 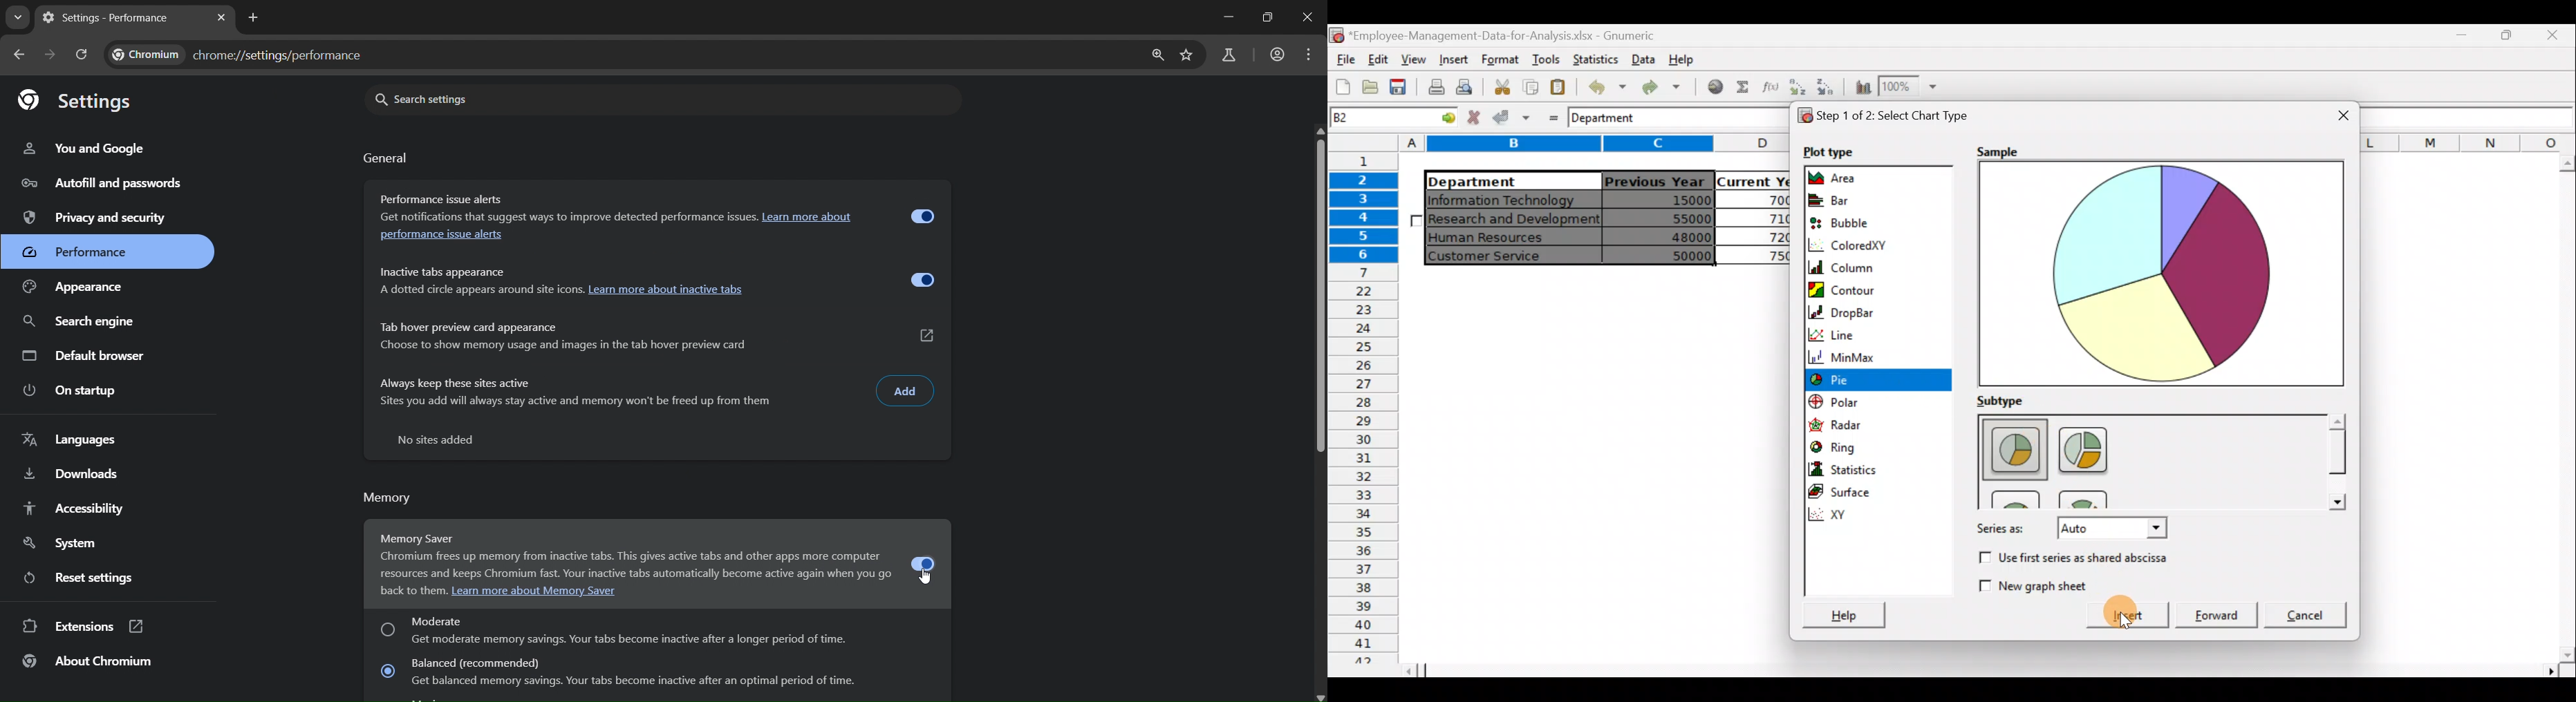 I want to click on performance issue alerts, so click(x=443, y=238).